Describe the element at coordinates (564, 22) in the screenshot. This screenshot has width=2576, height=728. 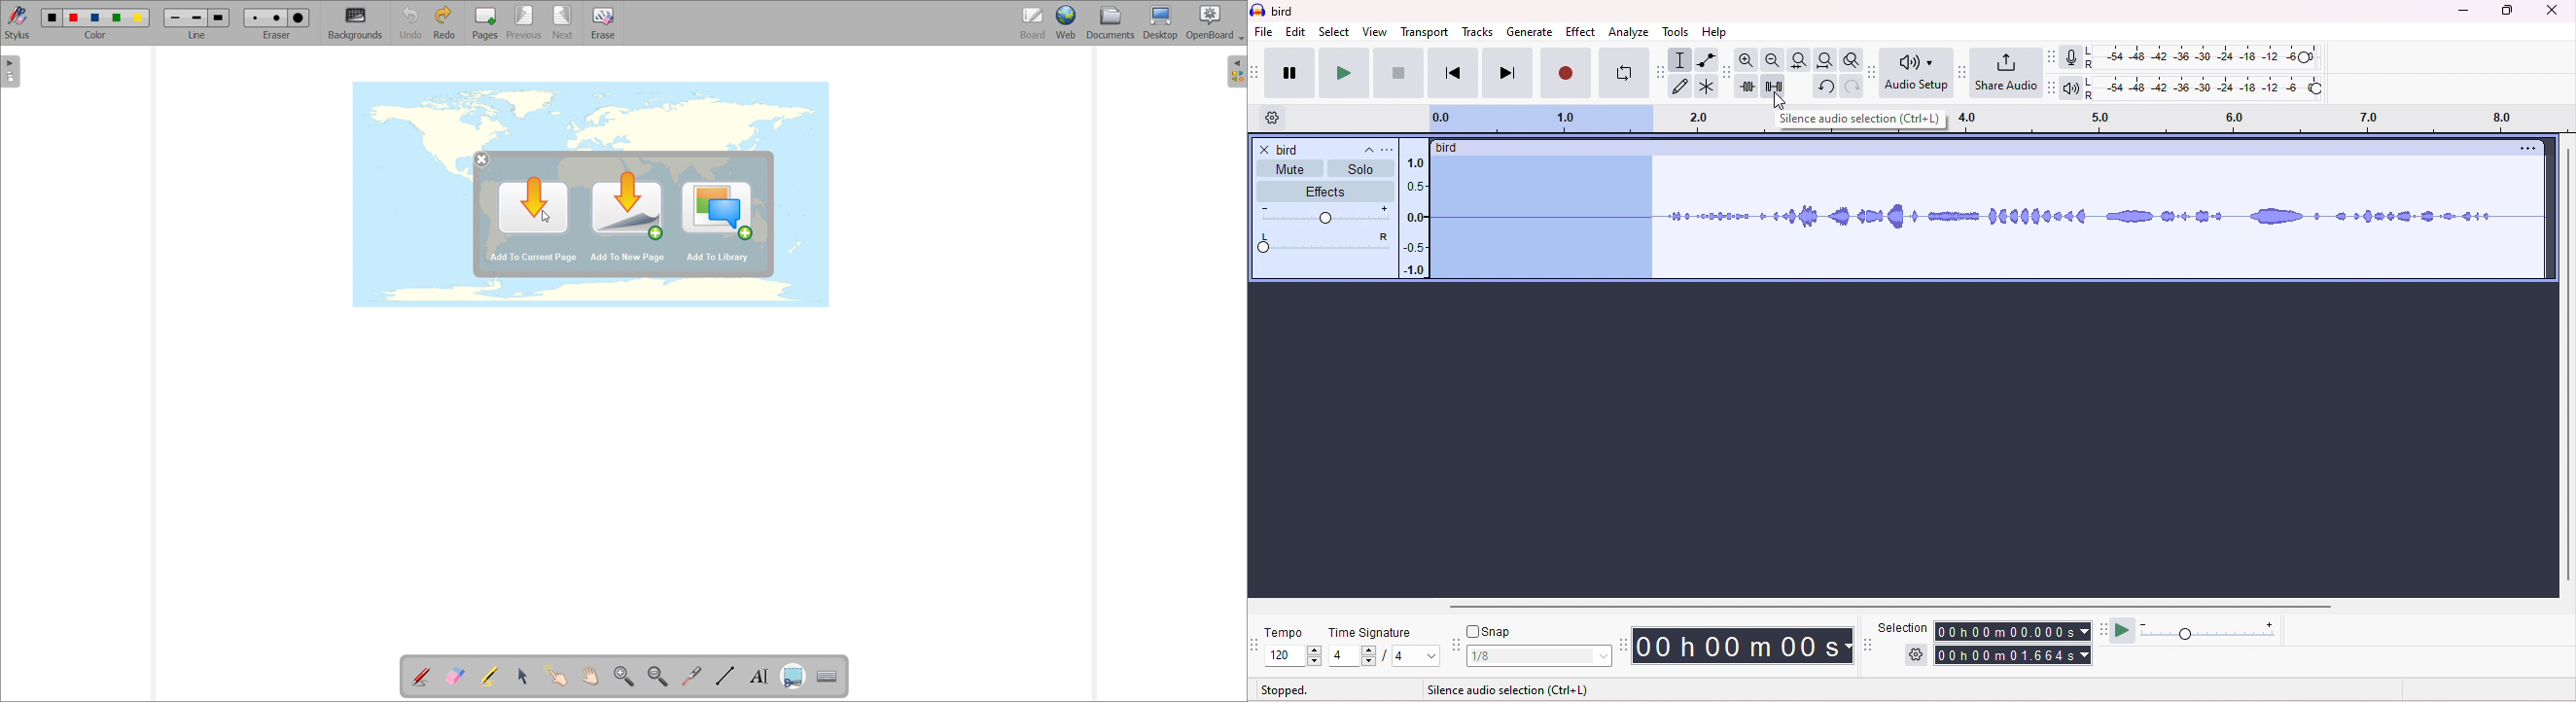
I see `next page` at that location.